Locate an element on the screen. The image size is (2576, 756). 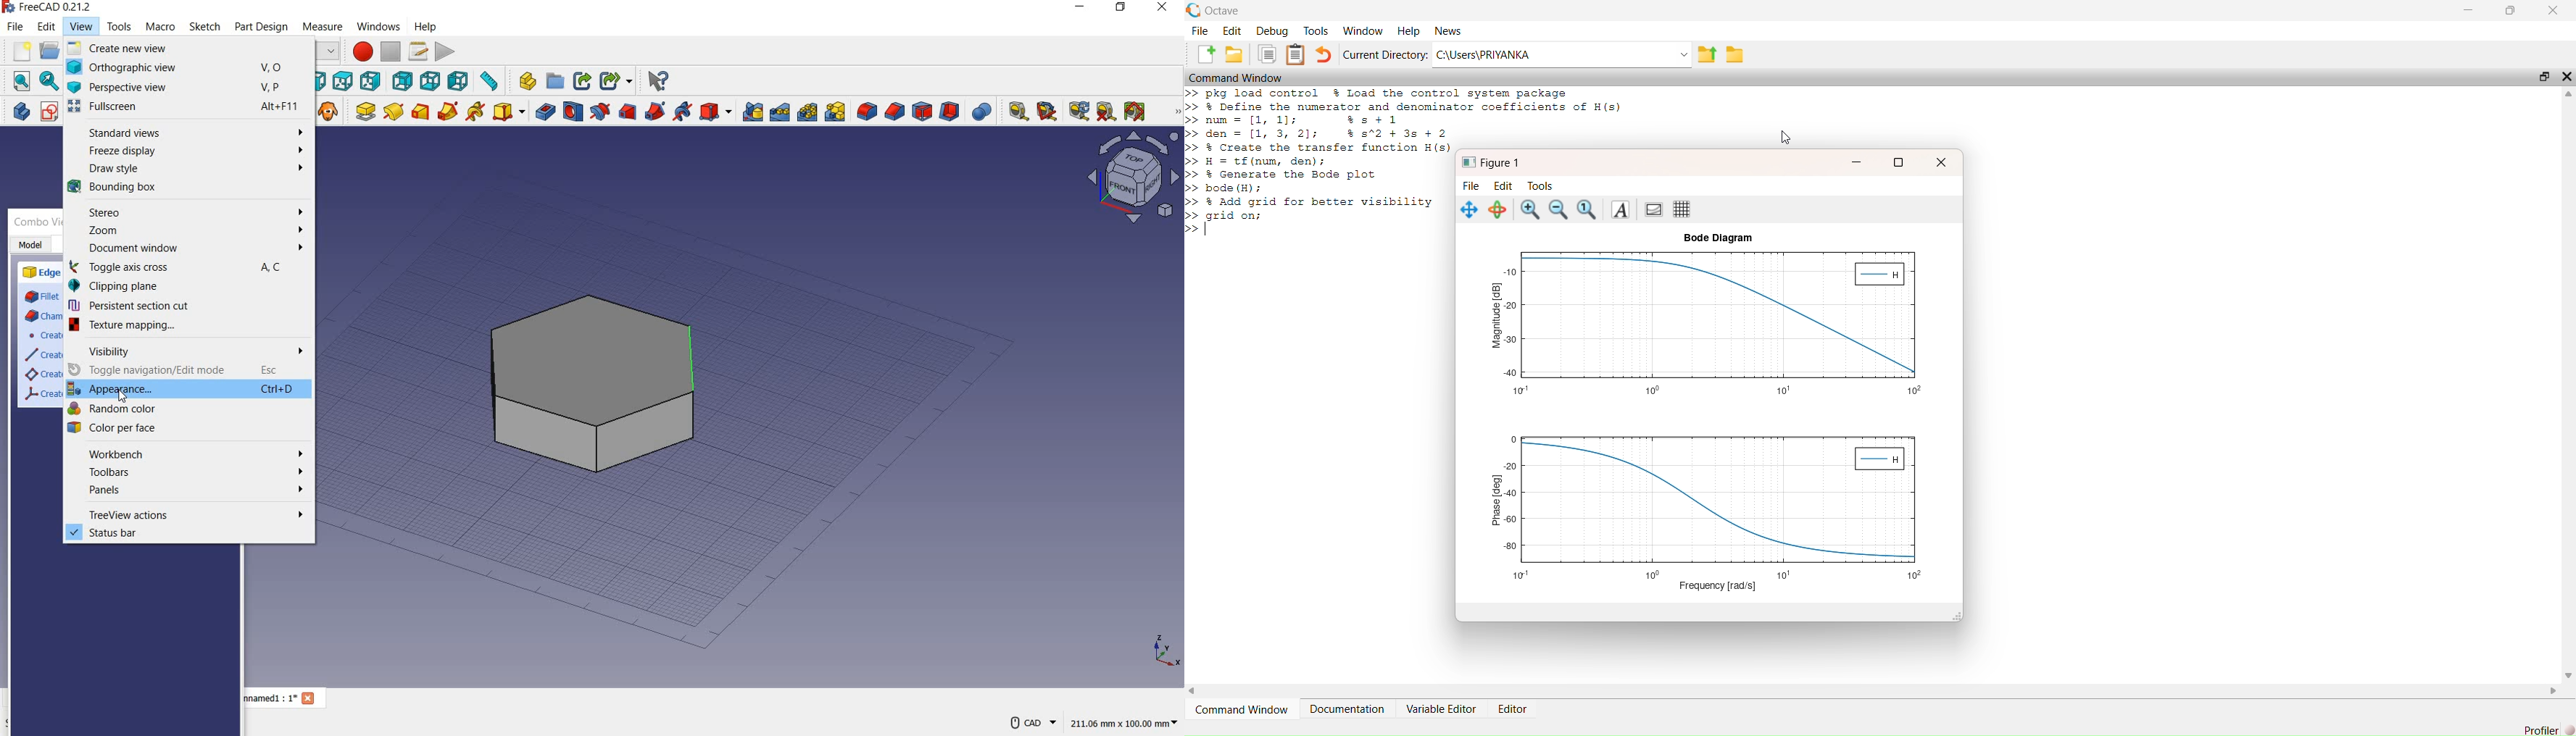
create a datum plane is located at coordinates (40, 375).